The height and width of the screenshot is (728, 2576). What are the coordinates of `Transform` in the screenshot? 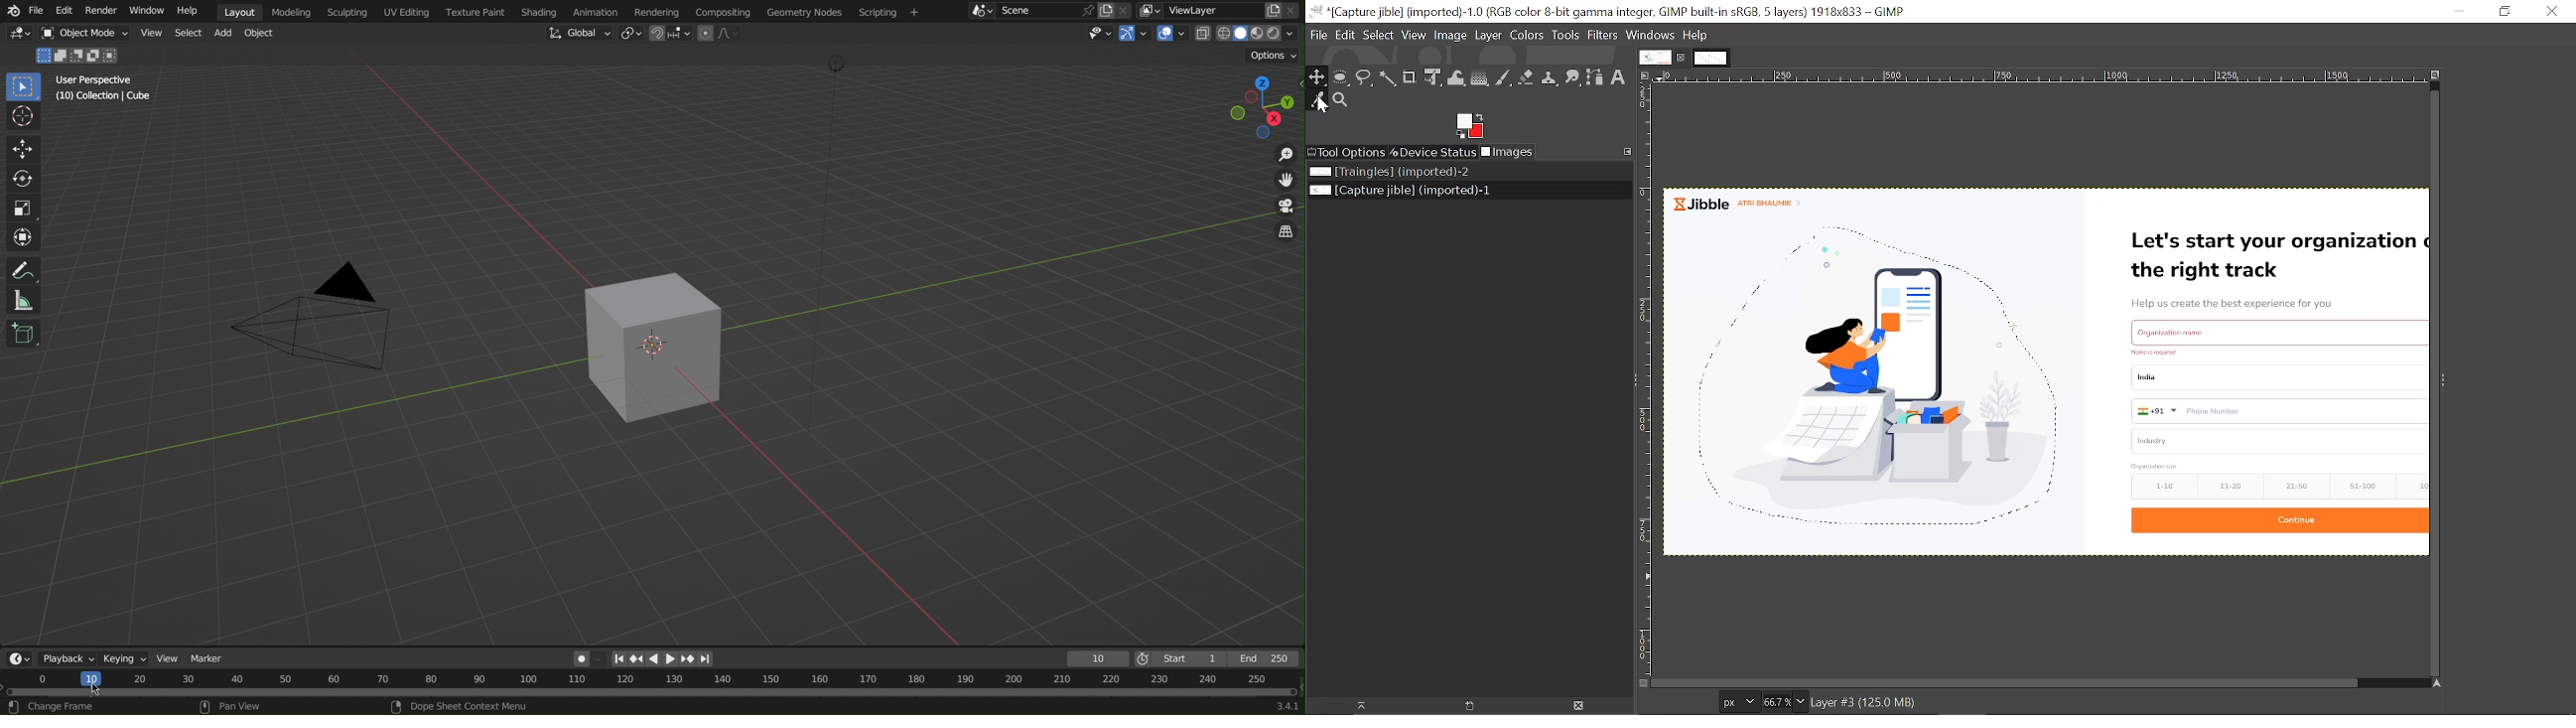 It's located at (21, 236).